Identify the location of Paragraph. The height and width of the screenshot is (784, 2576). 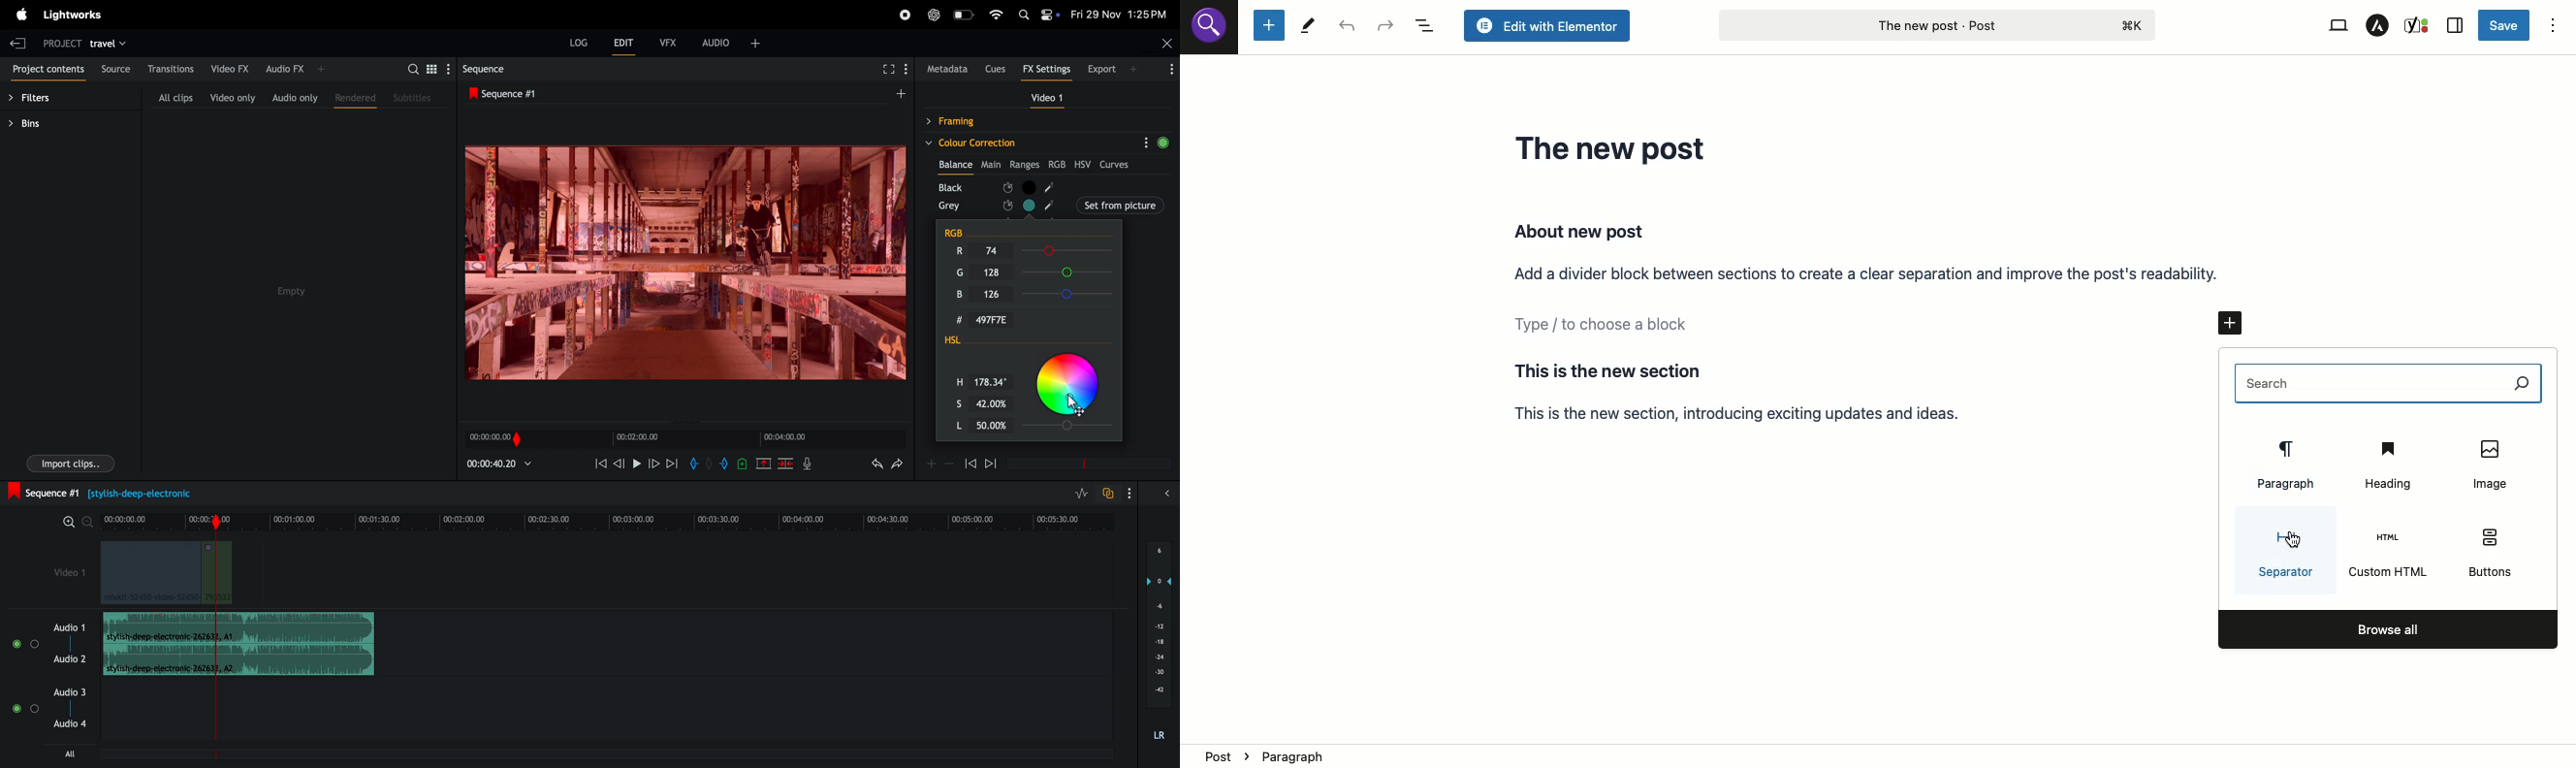
(2282, 464).